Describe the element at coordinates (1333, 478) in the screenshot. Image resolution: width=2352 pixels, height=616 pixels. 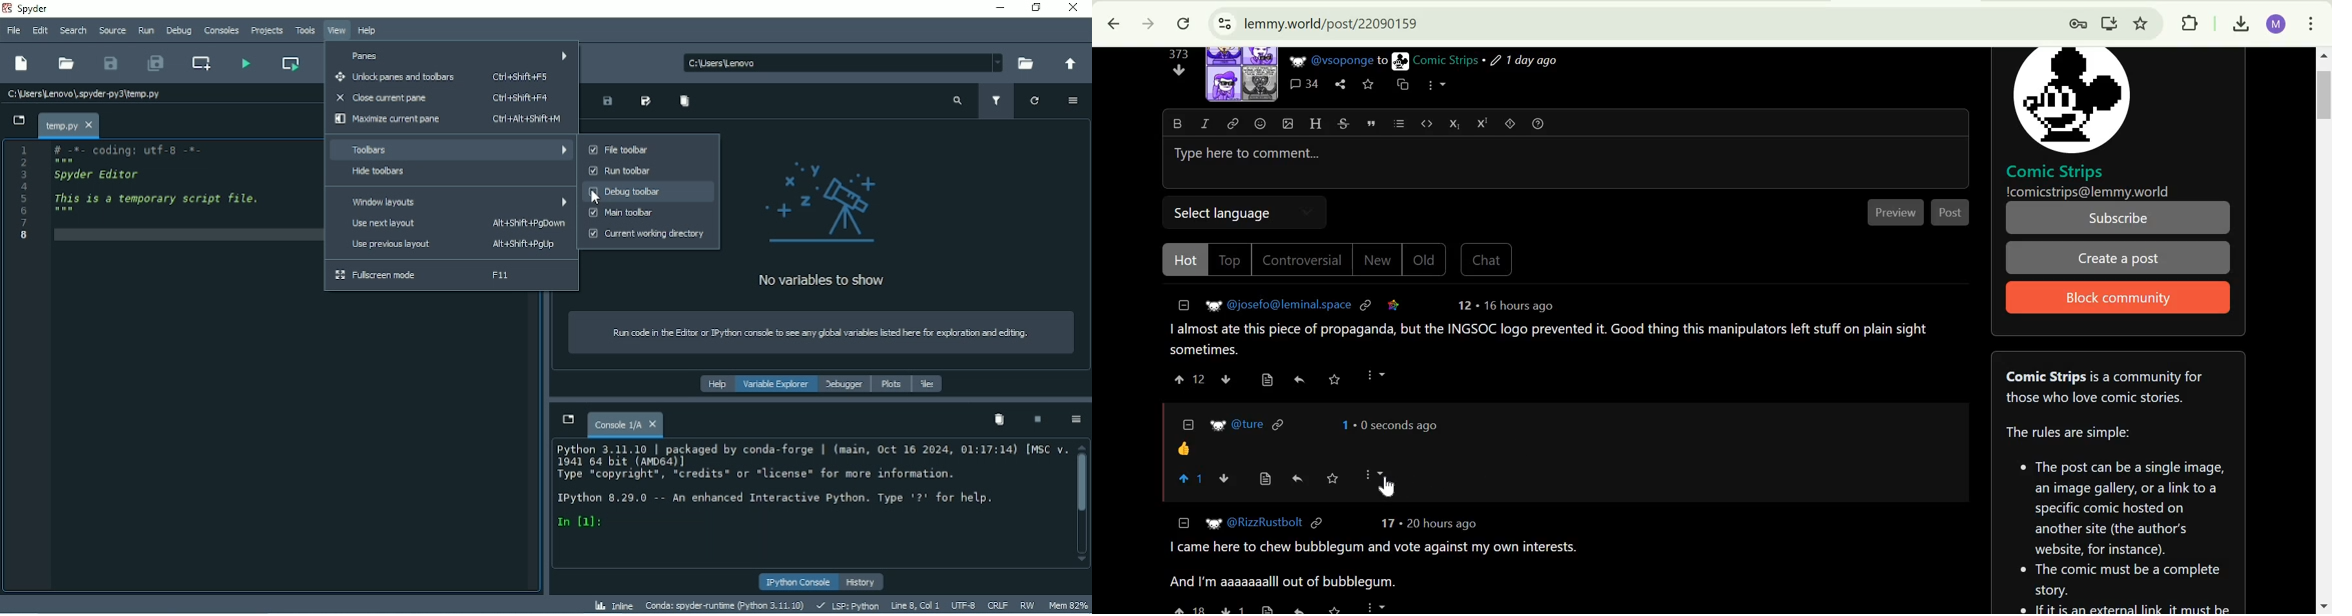
I see `Save` at that location.